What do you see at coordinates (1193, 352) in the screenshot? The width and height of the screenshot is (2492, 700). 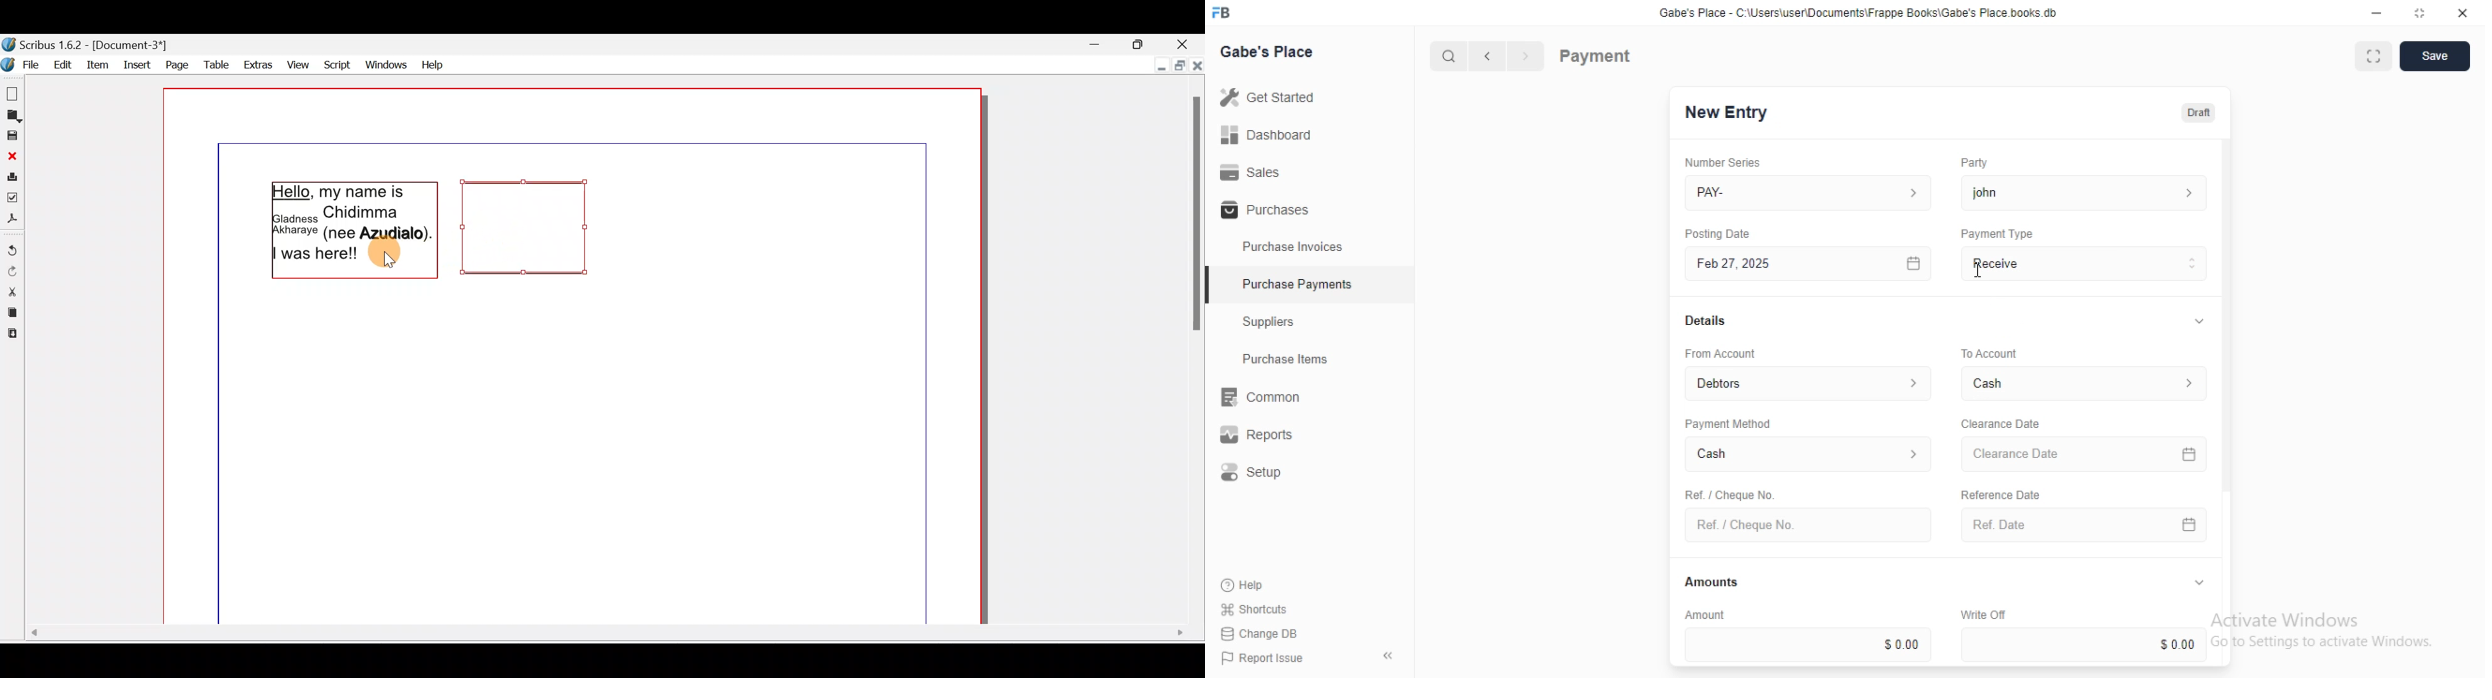 I see `Scroll bar` at bounding box center [1193, 352].